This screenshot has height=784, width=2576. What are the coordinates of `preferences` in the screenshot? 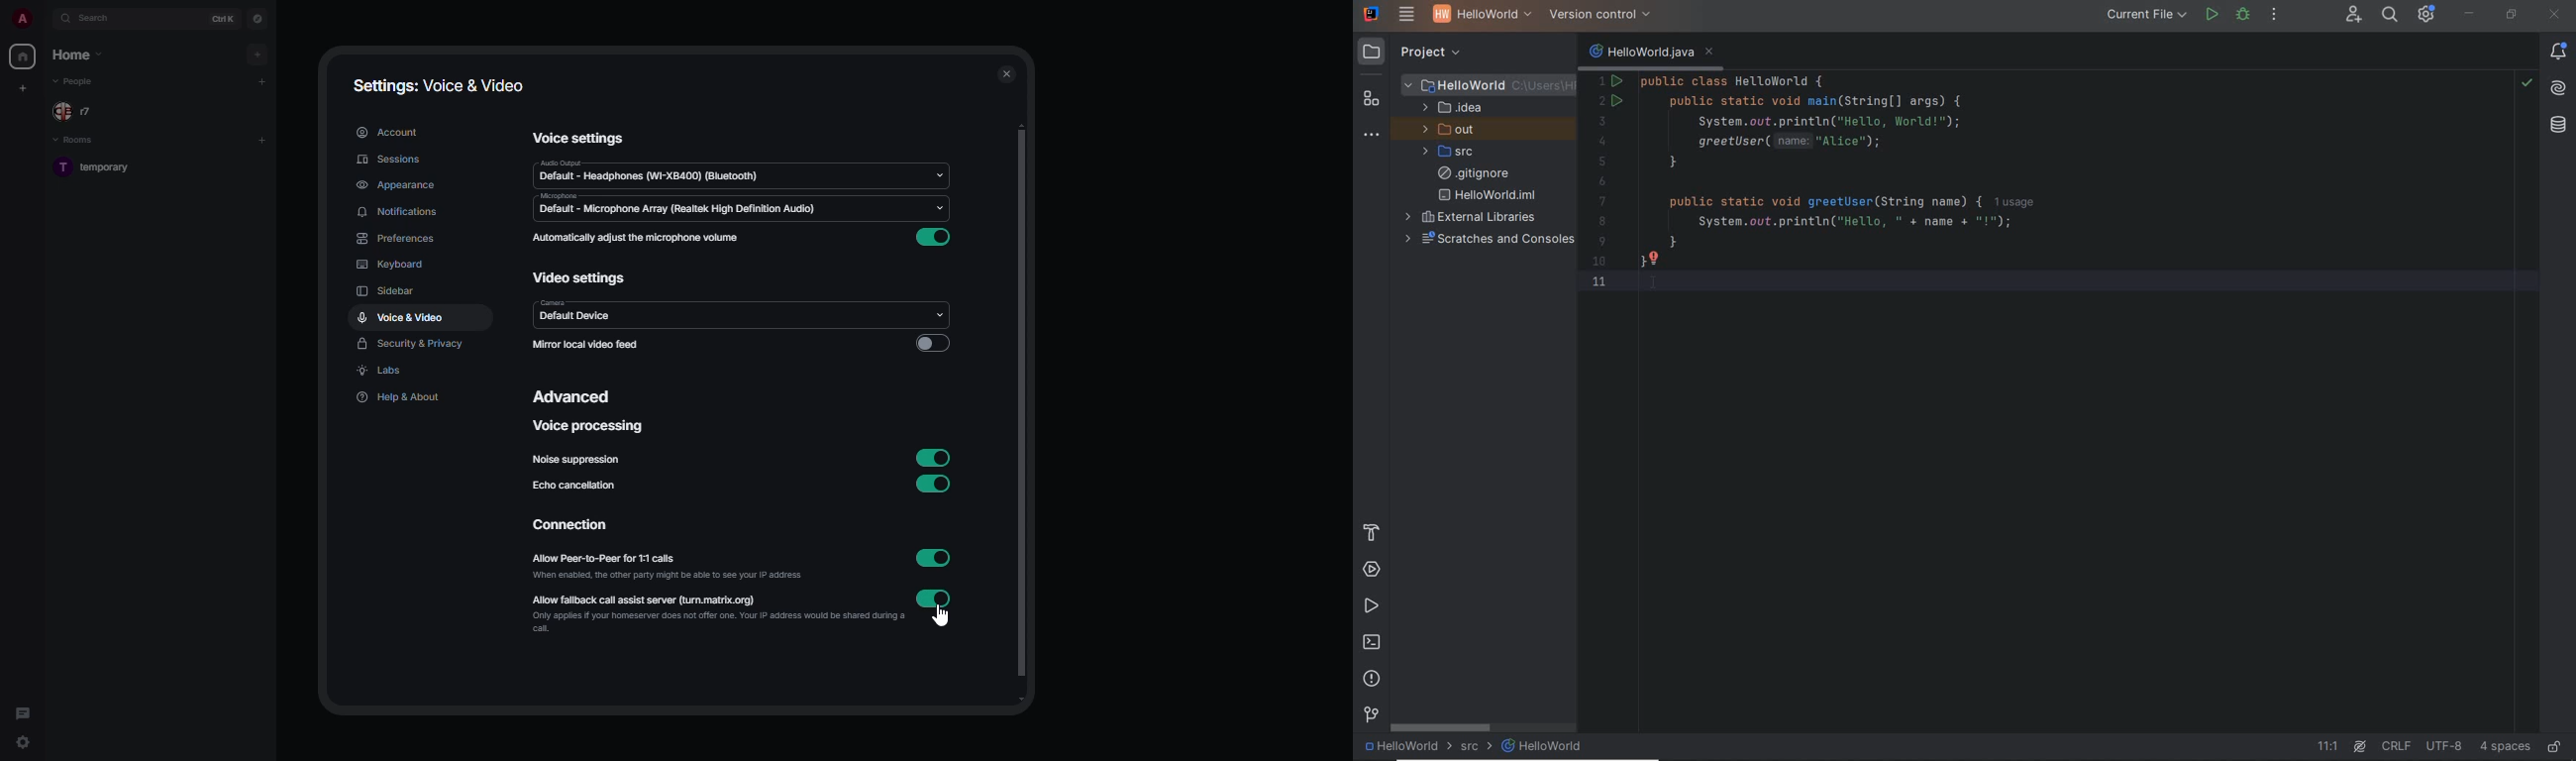 It's located at (401, 238).